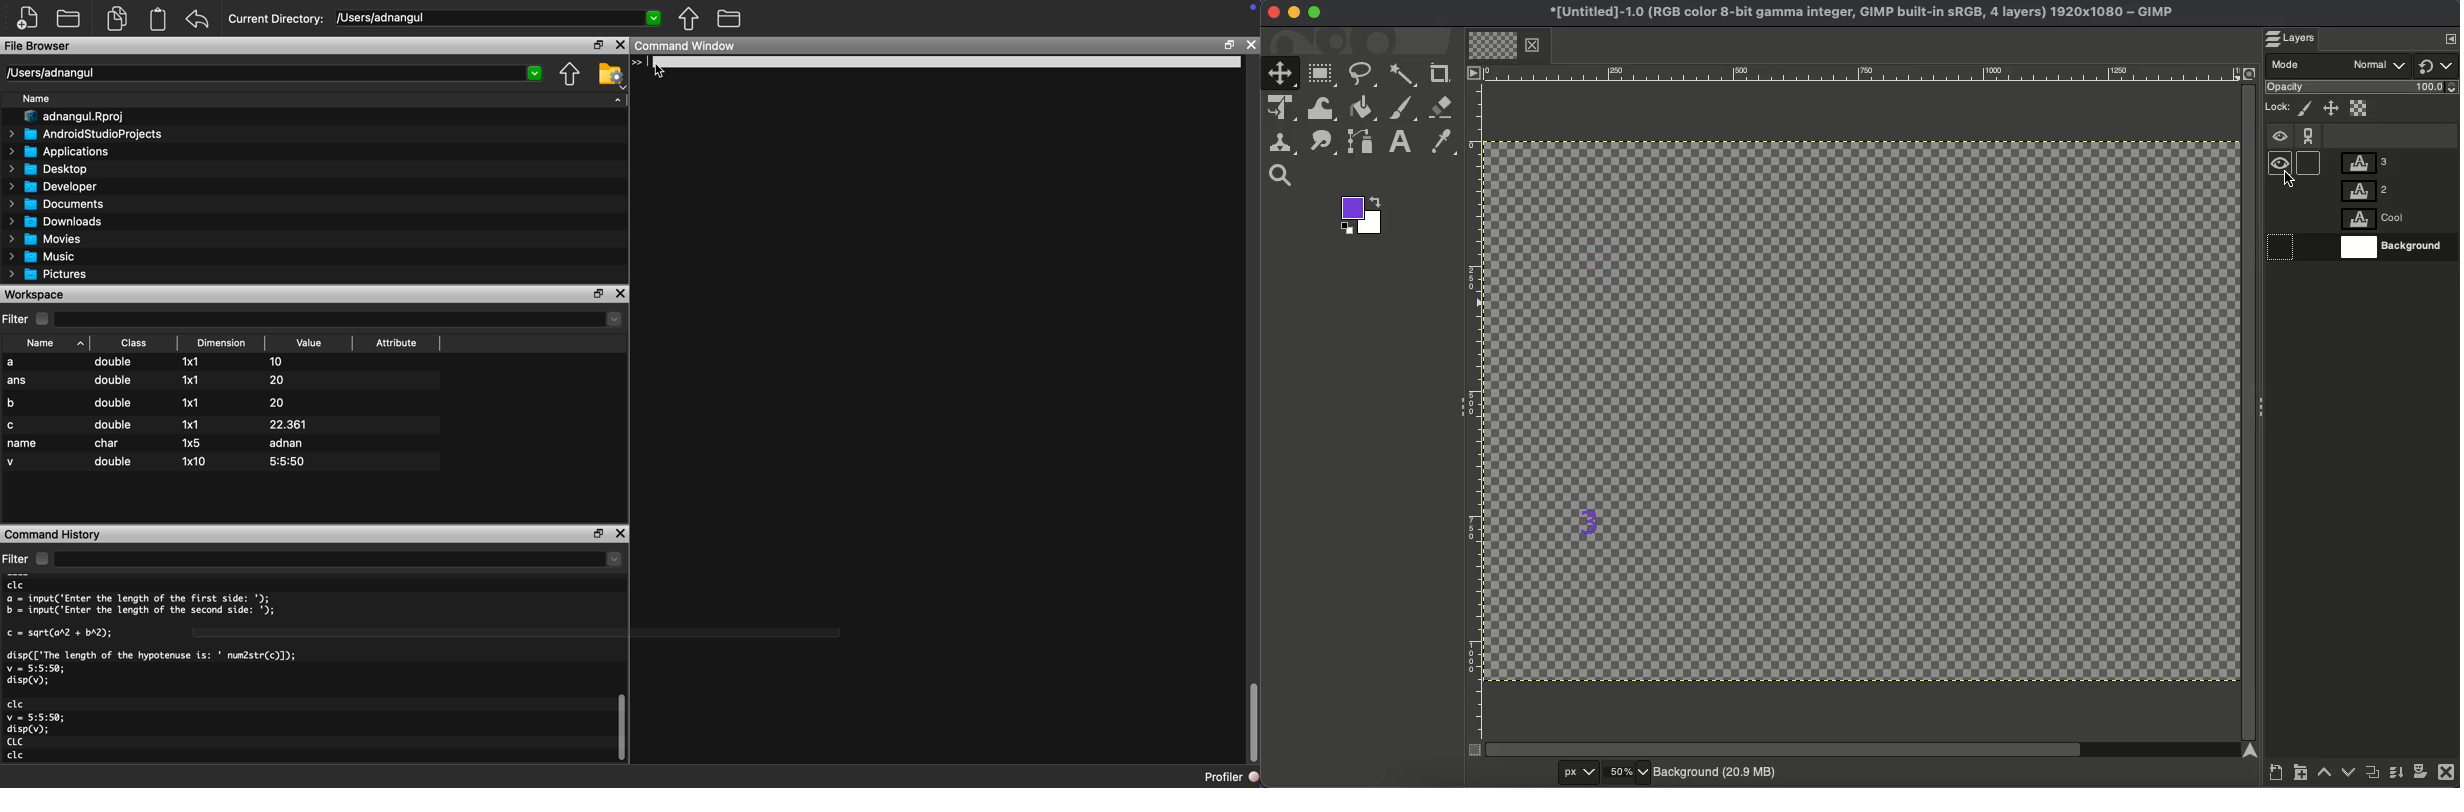  Describe the element at coordinates (1598, 259) in the screenshot. I see `2` at that location.